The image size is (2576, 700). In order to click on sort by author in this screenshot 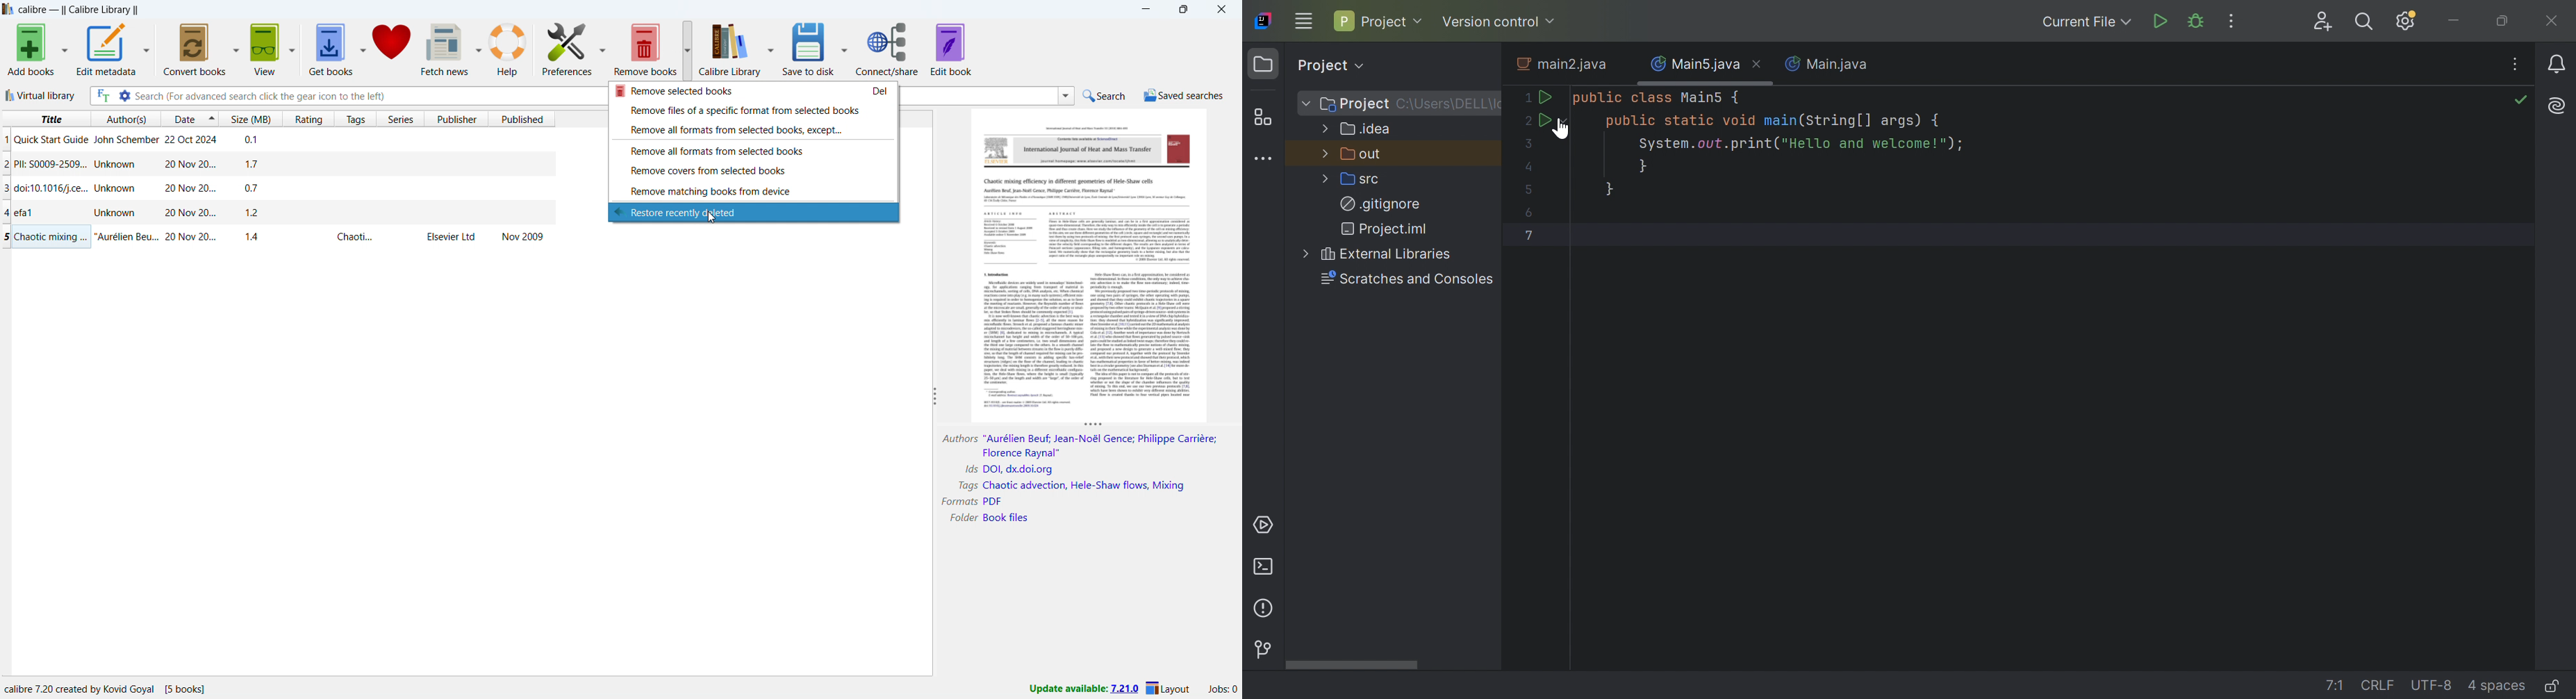, I will do `click(124, 118)`.